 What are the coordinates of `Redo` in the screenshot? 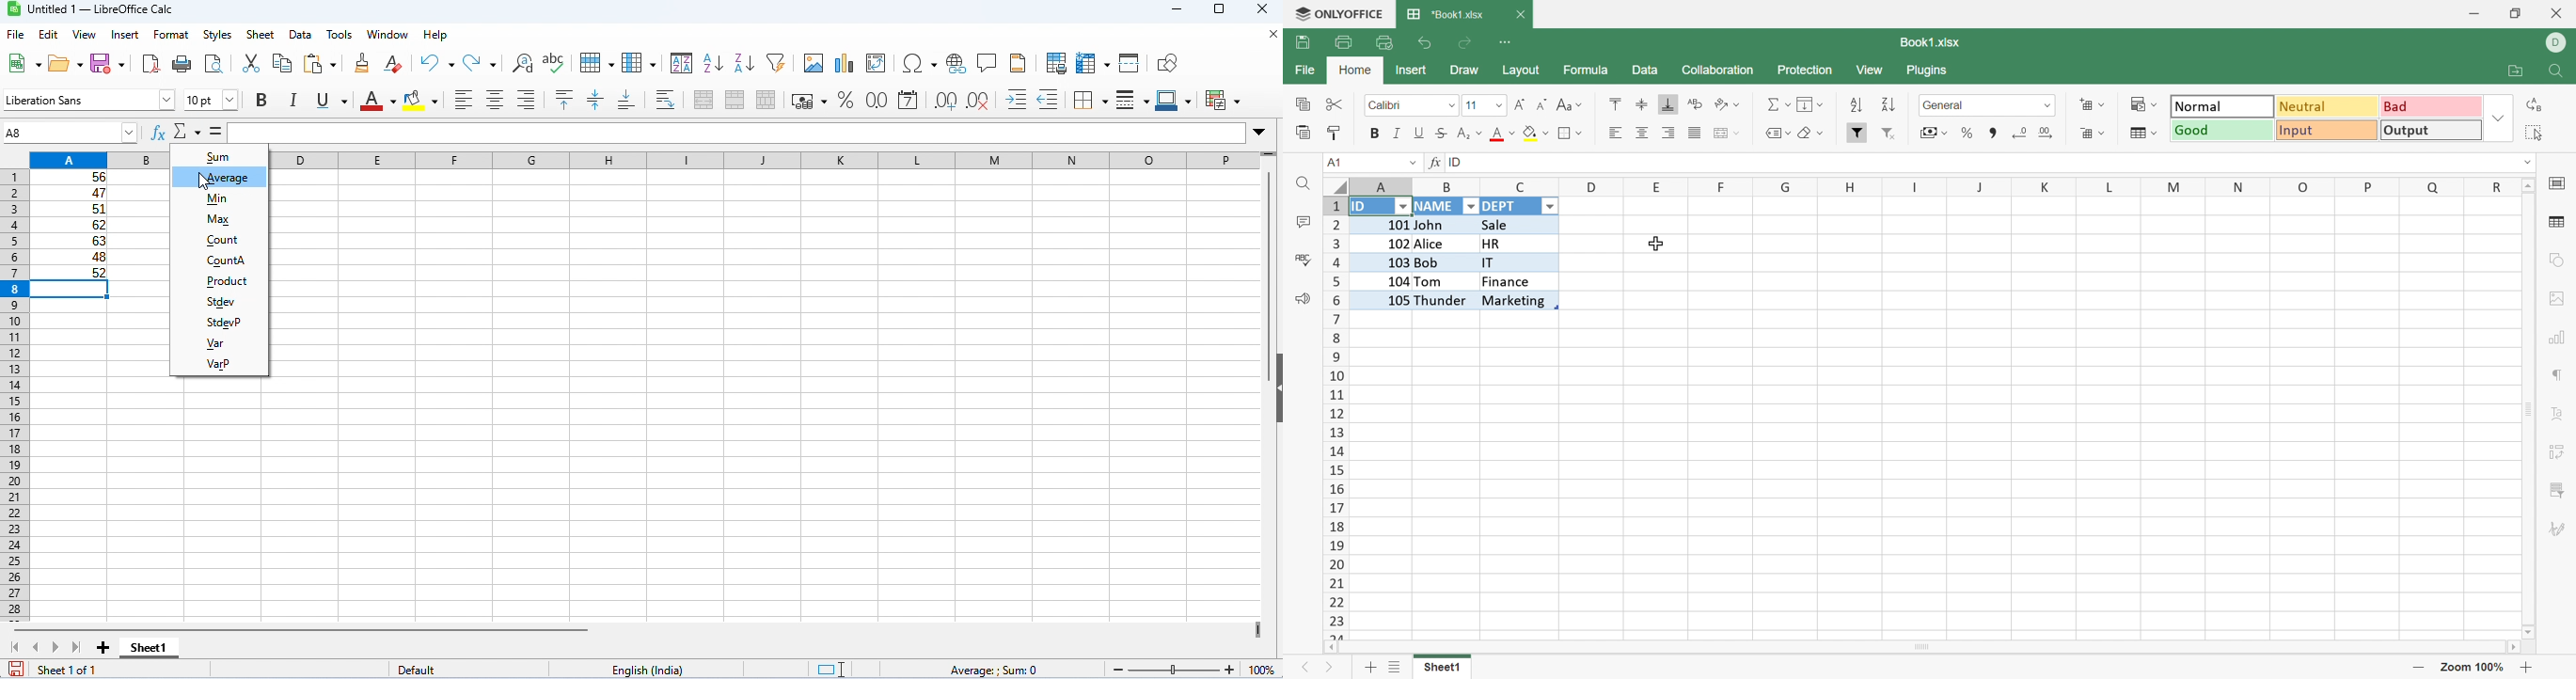 It's located at (1468, 41).